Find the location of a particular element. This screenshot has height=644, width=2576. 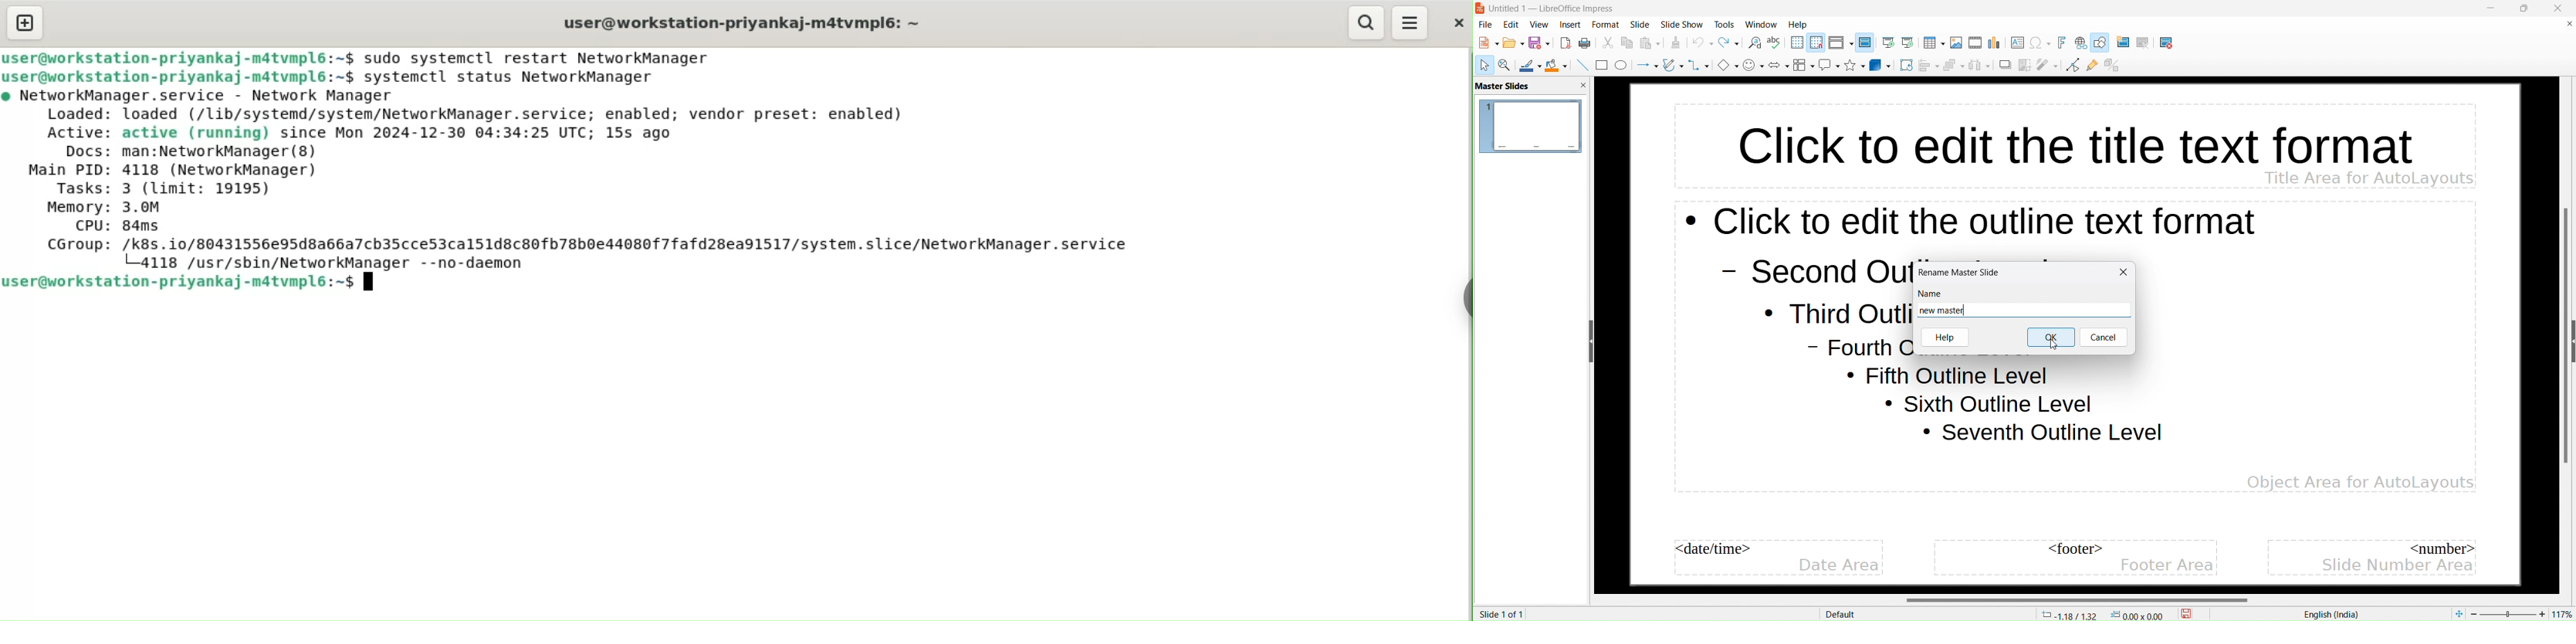

zoom in is located at coordinates (2542, 612).